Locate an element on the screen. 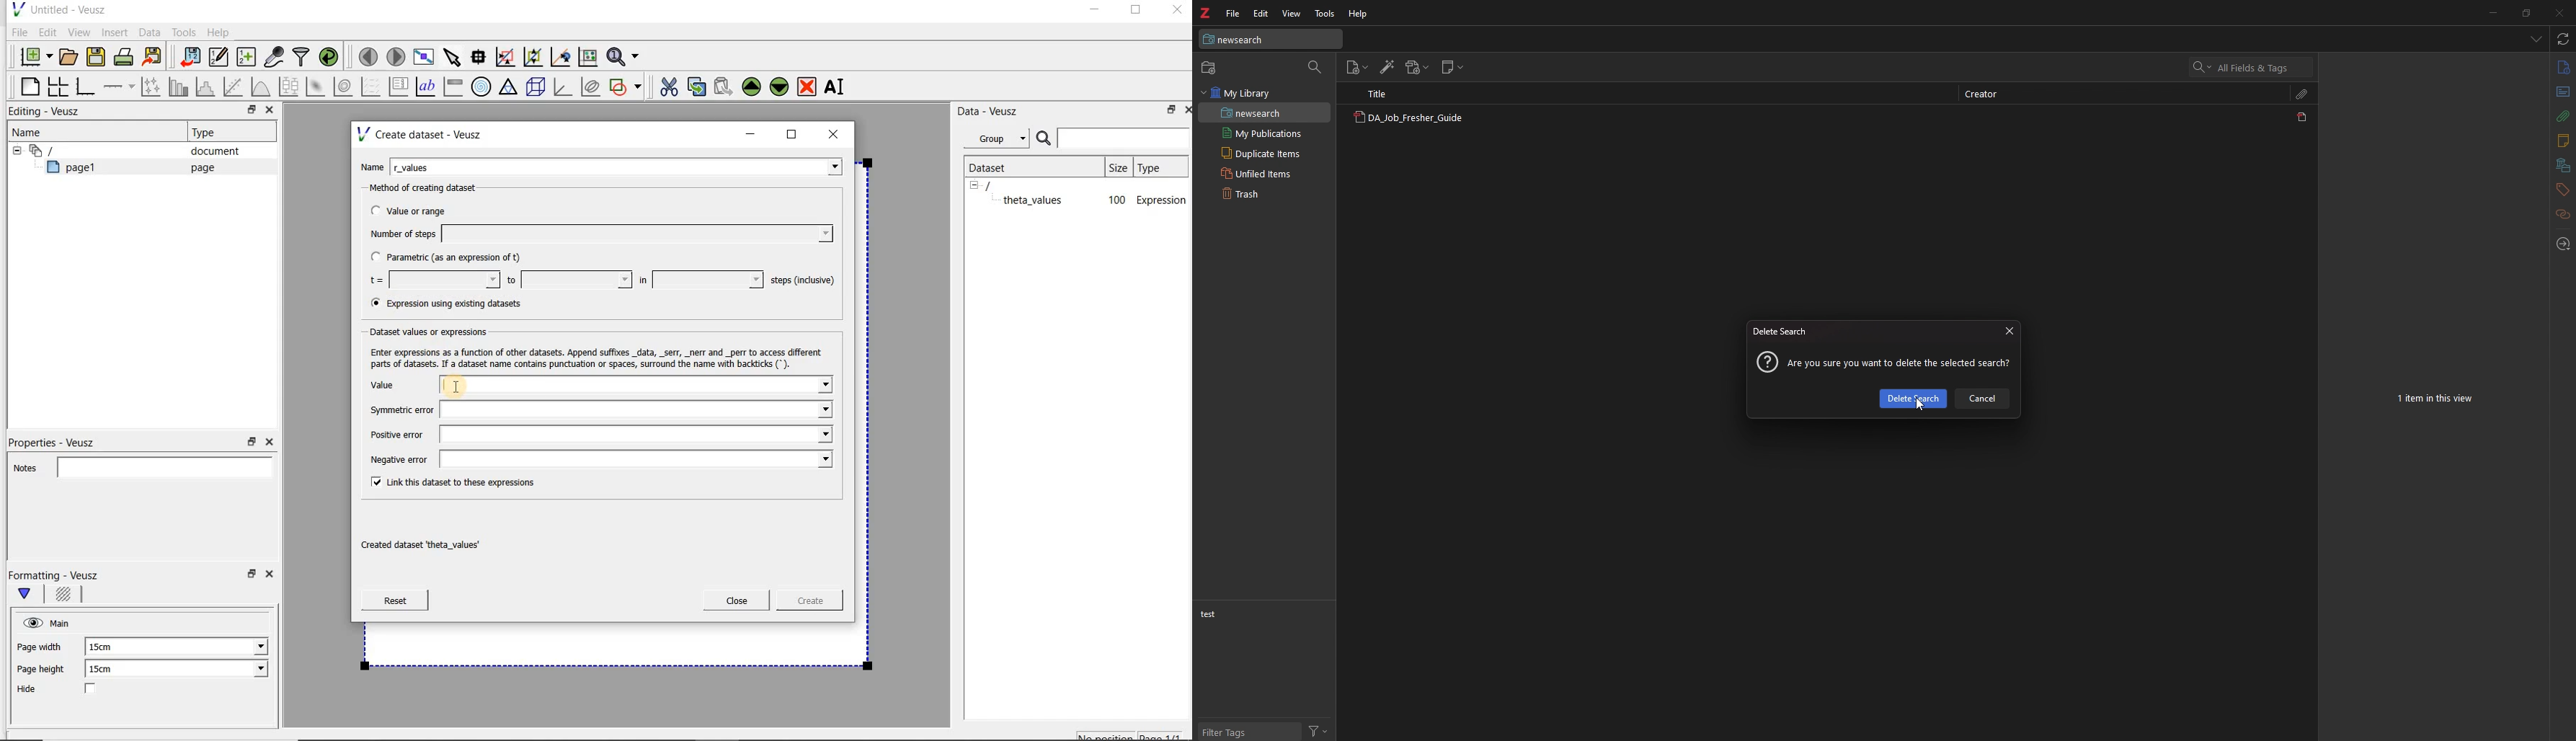 This screenshot has height=756, width=2576. in  is located at coordinates (699, 280).